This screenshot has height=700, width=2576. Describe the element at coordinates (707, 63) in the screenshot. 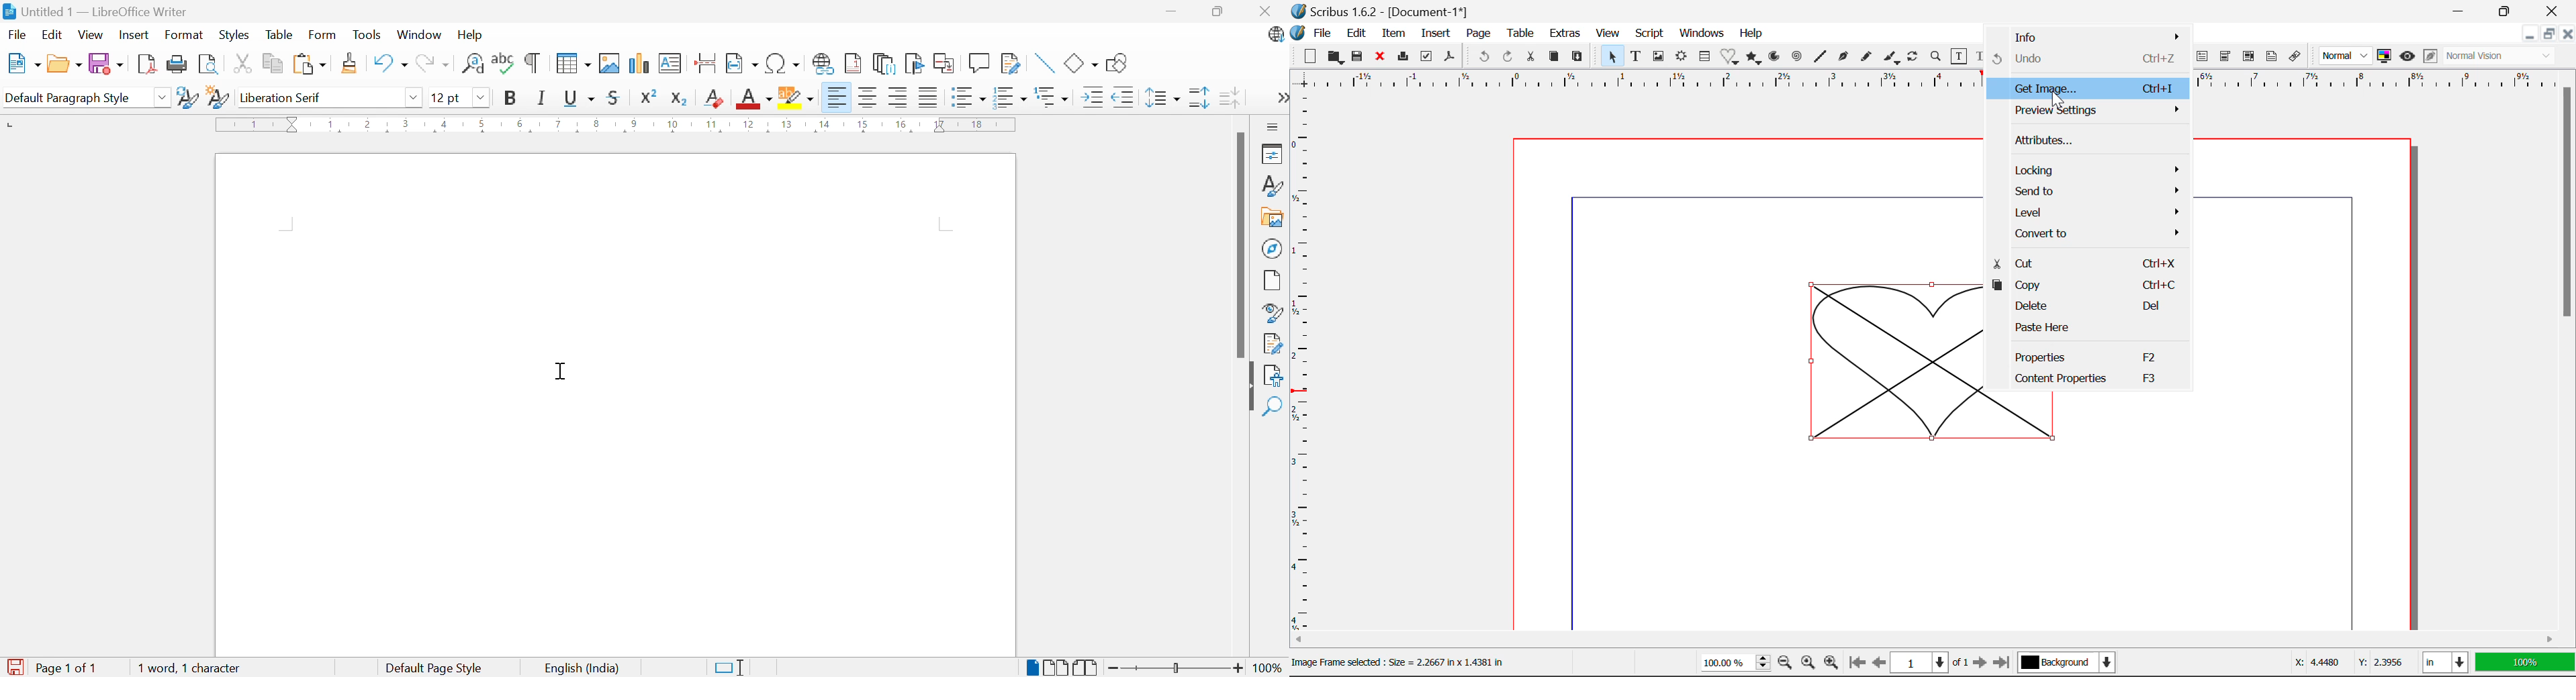

I see `Insert page break` at that location.